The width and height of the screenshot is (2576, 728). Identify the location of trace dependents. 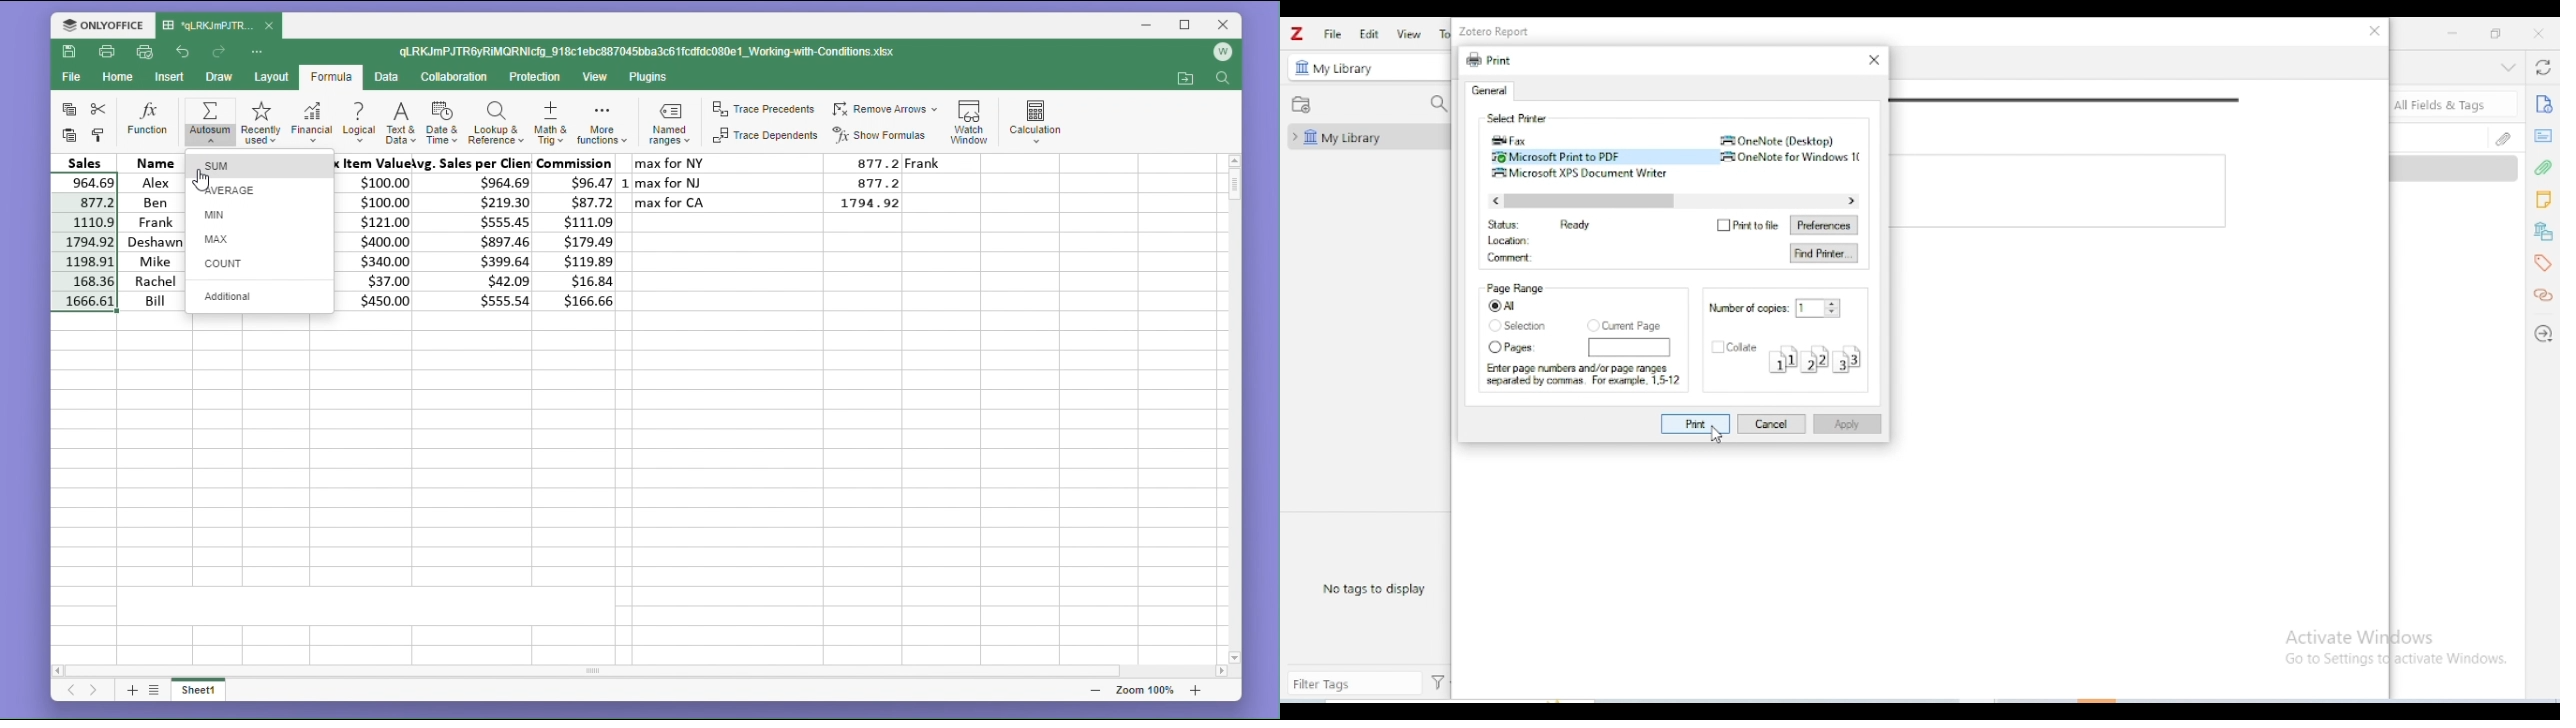
(763, 139).